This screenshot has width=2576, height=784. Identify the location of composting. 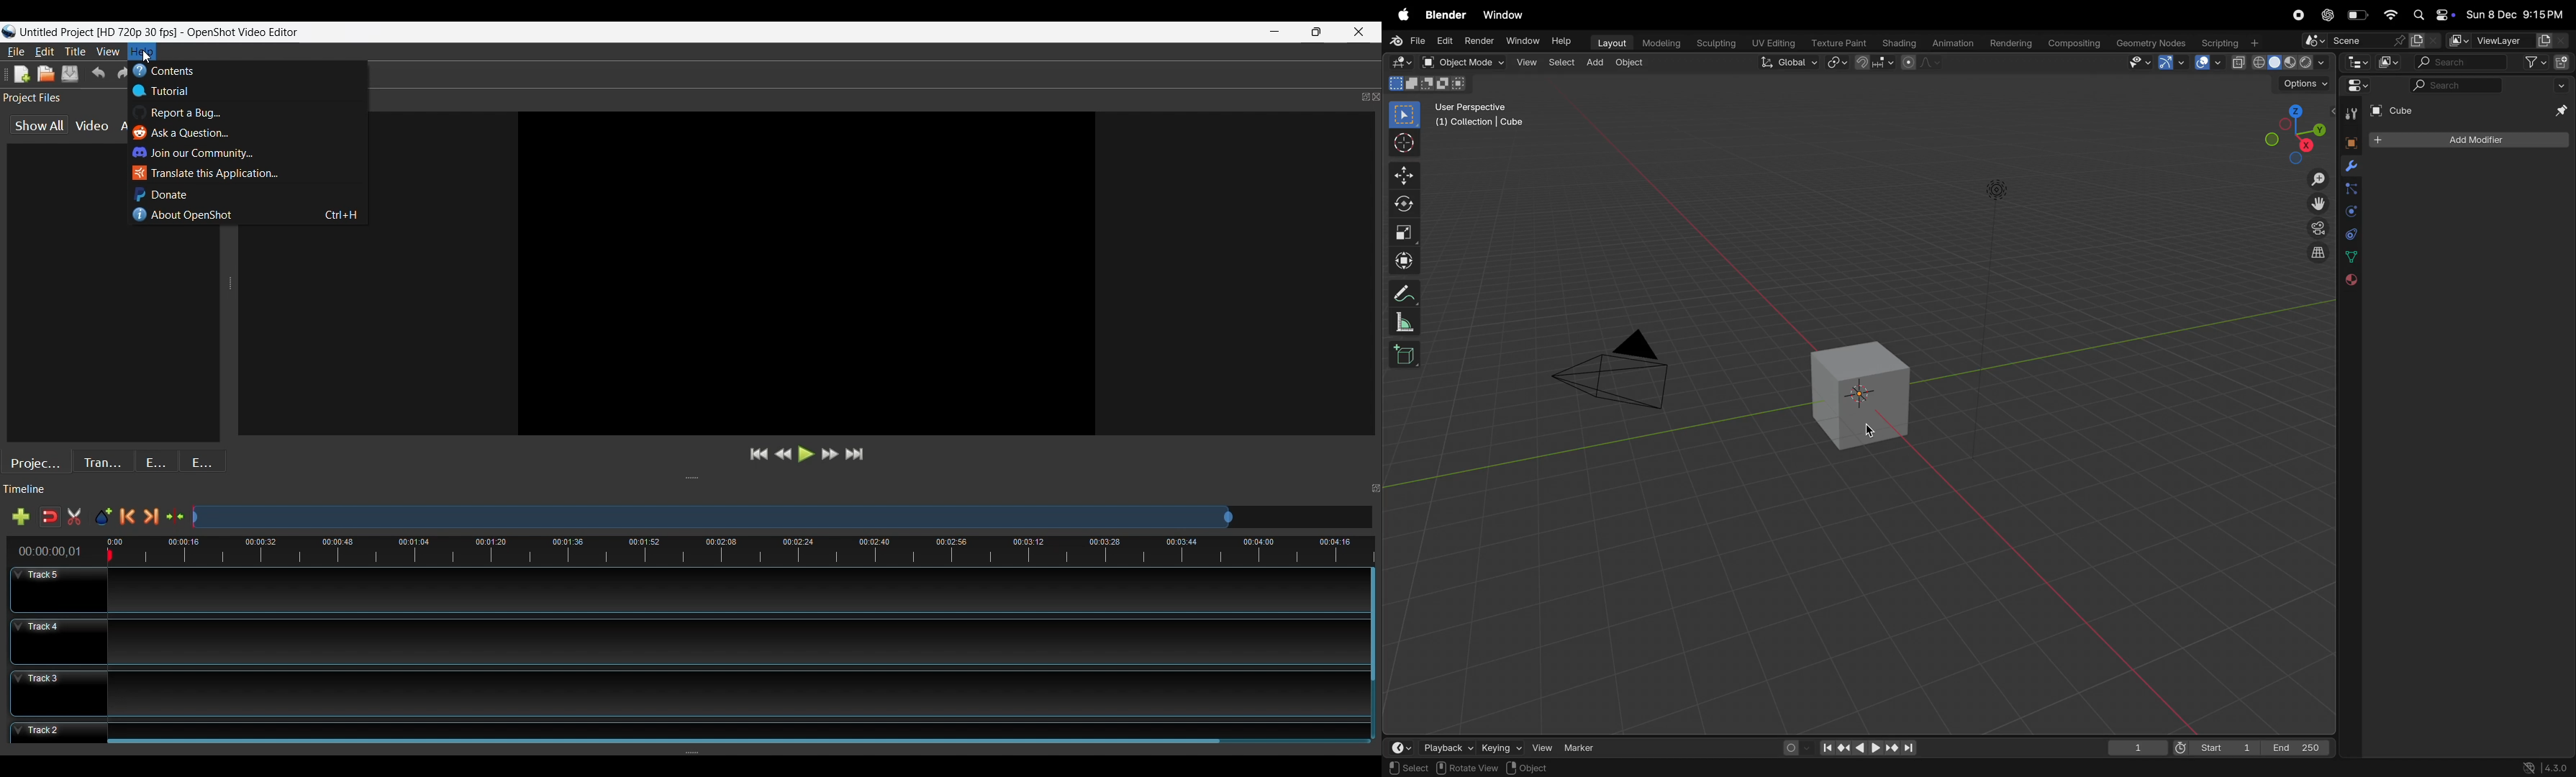
(2076, 44).